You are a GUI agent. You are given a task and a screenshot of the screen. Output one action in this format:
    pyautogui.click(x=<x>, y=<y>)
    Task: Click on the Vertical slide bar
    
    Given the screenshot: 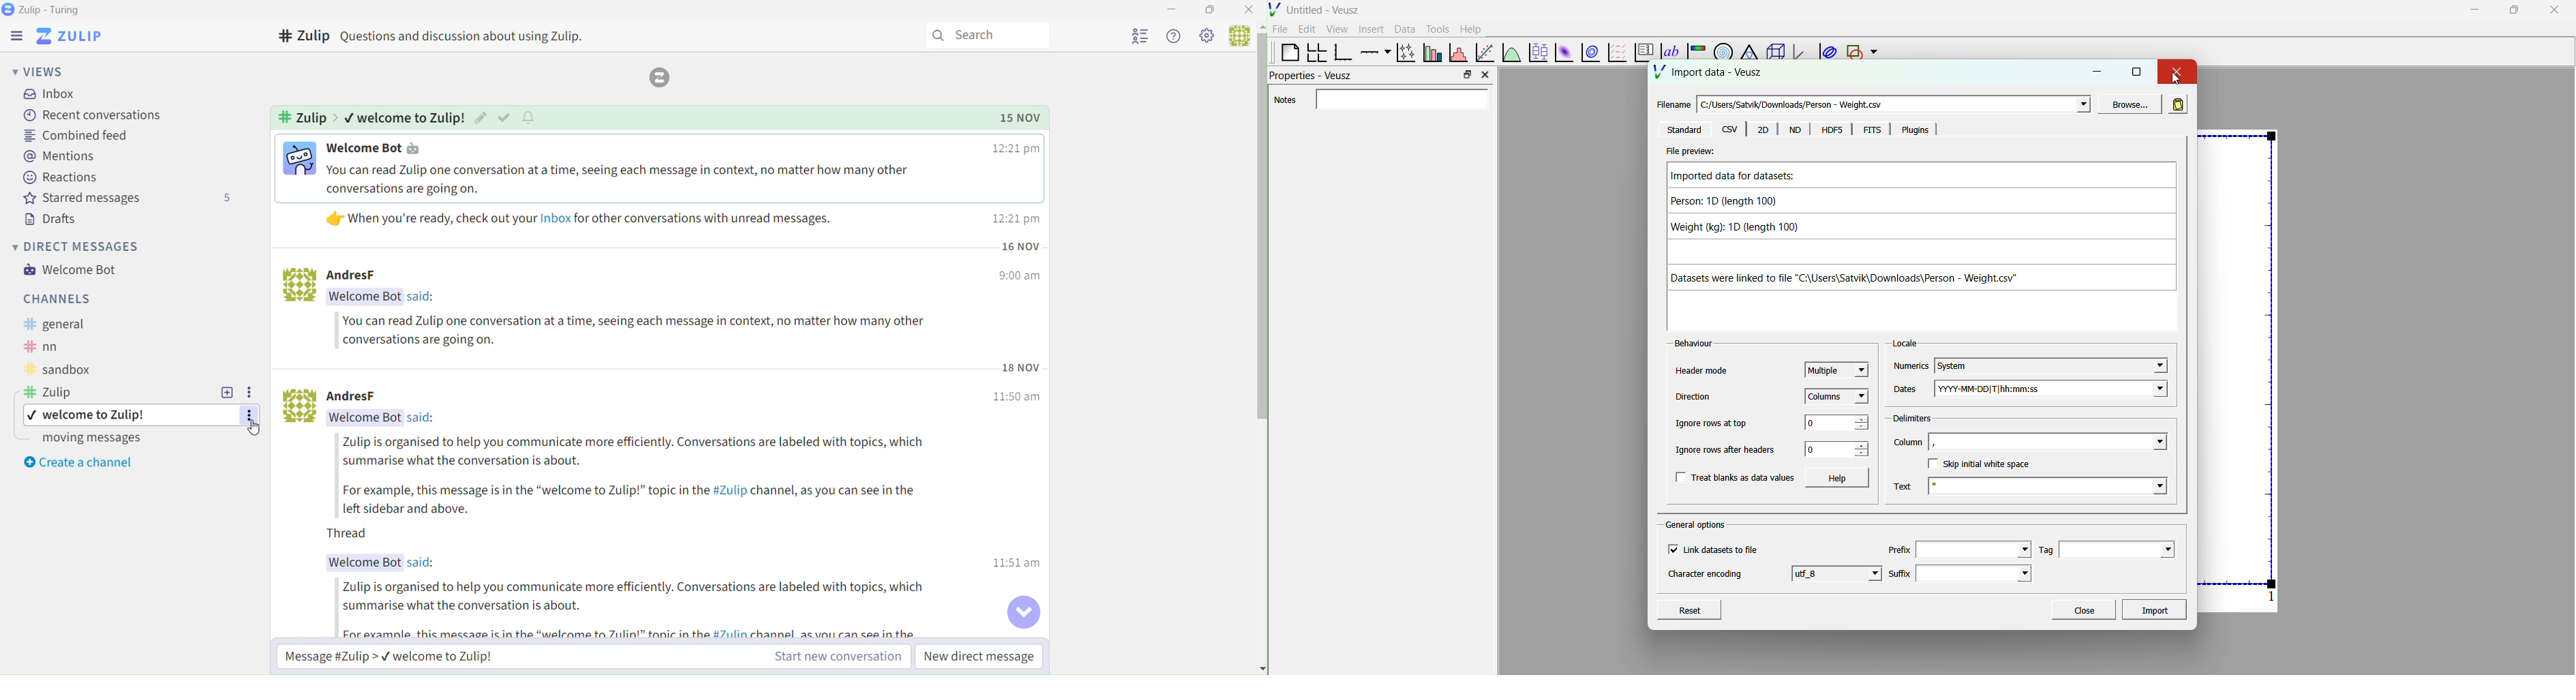 What is the action you would take?
    pyautogui.click(x=1260, y=347)
    